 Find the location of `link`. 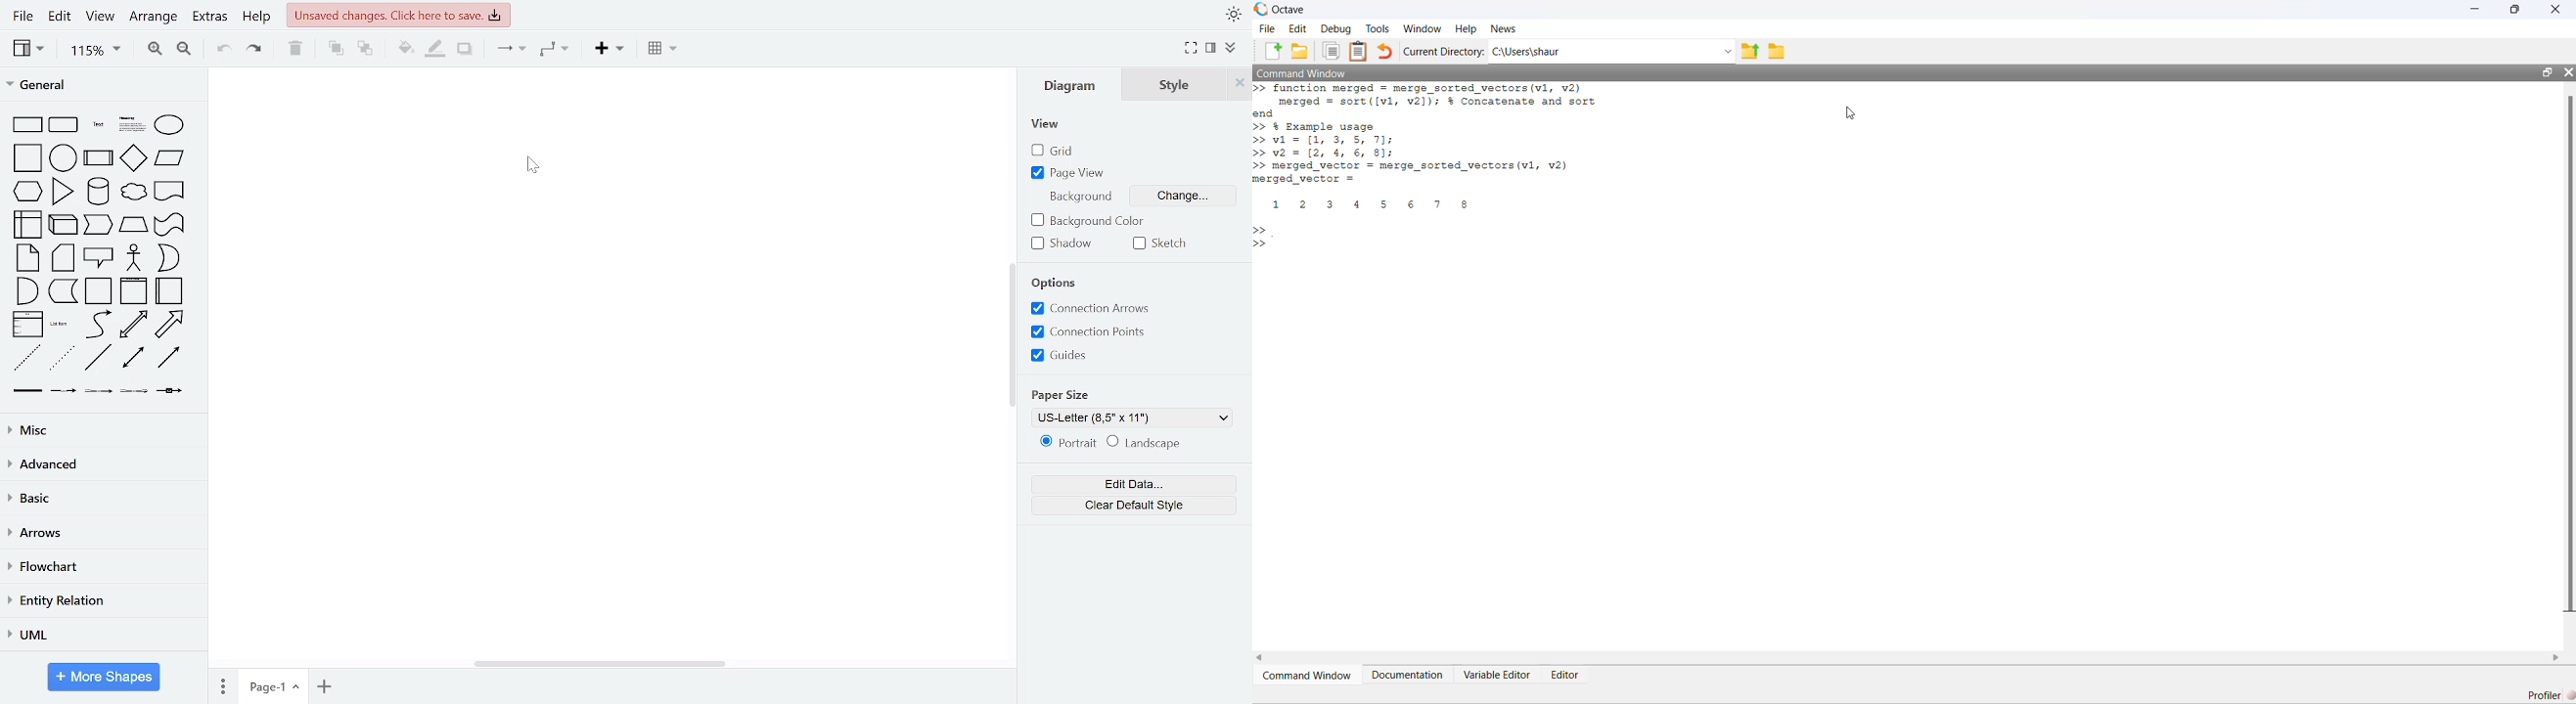

link is located at coordinates (28, 390).